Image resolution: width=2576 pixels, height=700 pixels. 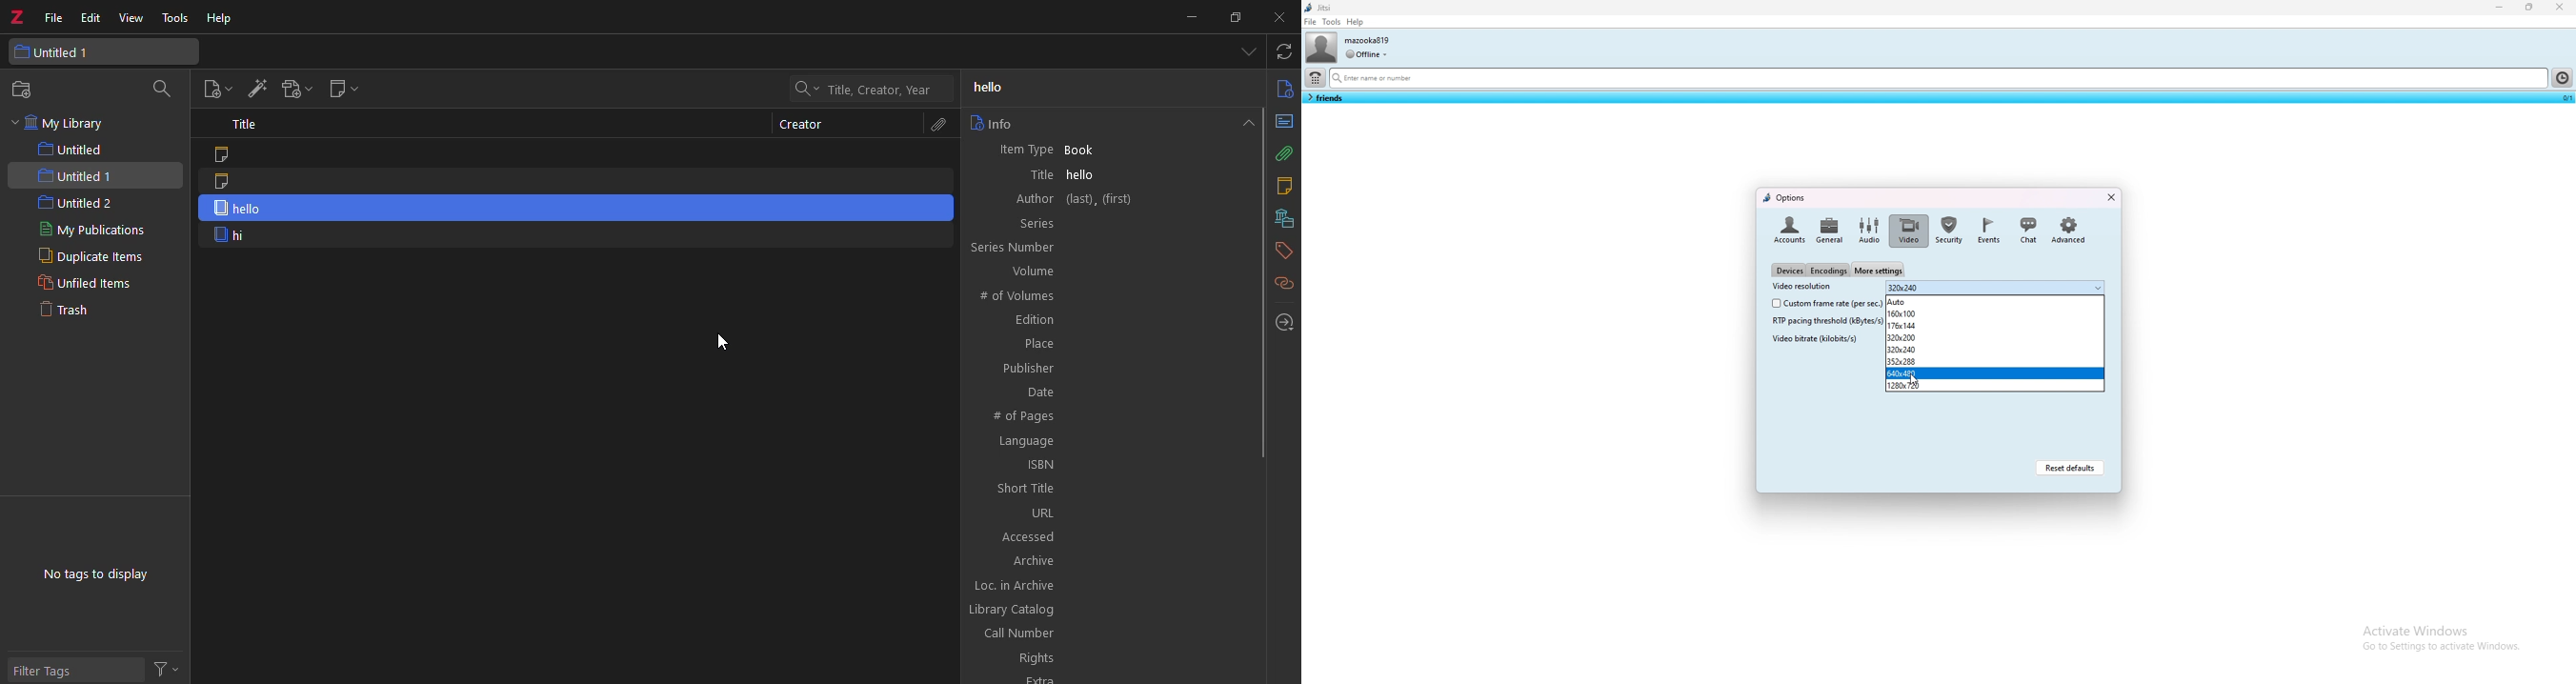 I want to click on ISBN, so click(x=1110, y=464).